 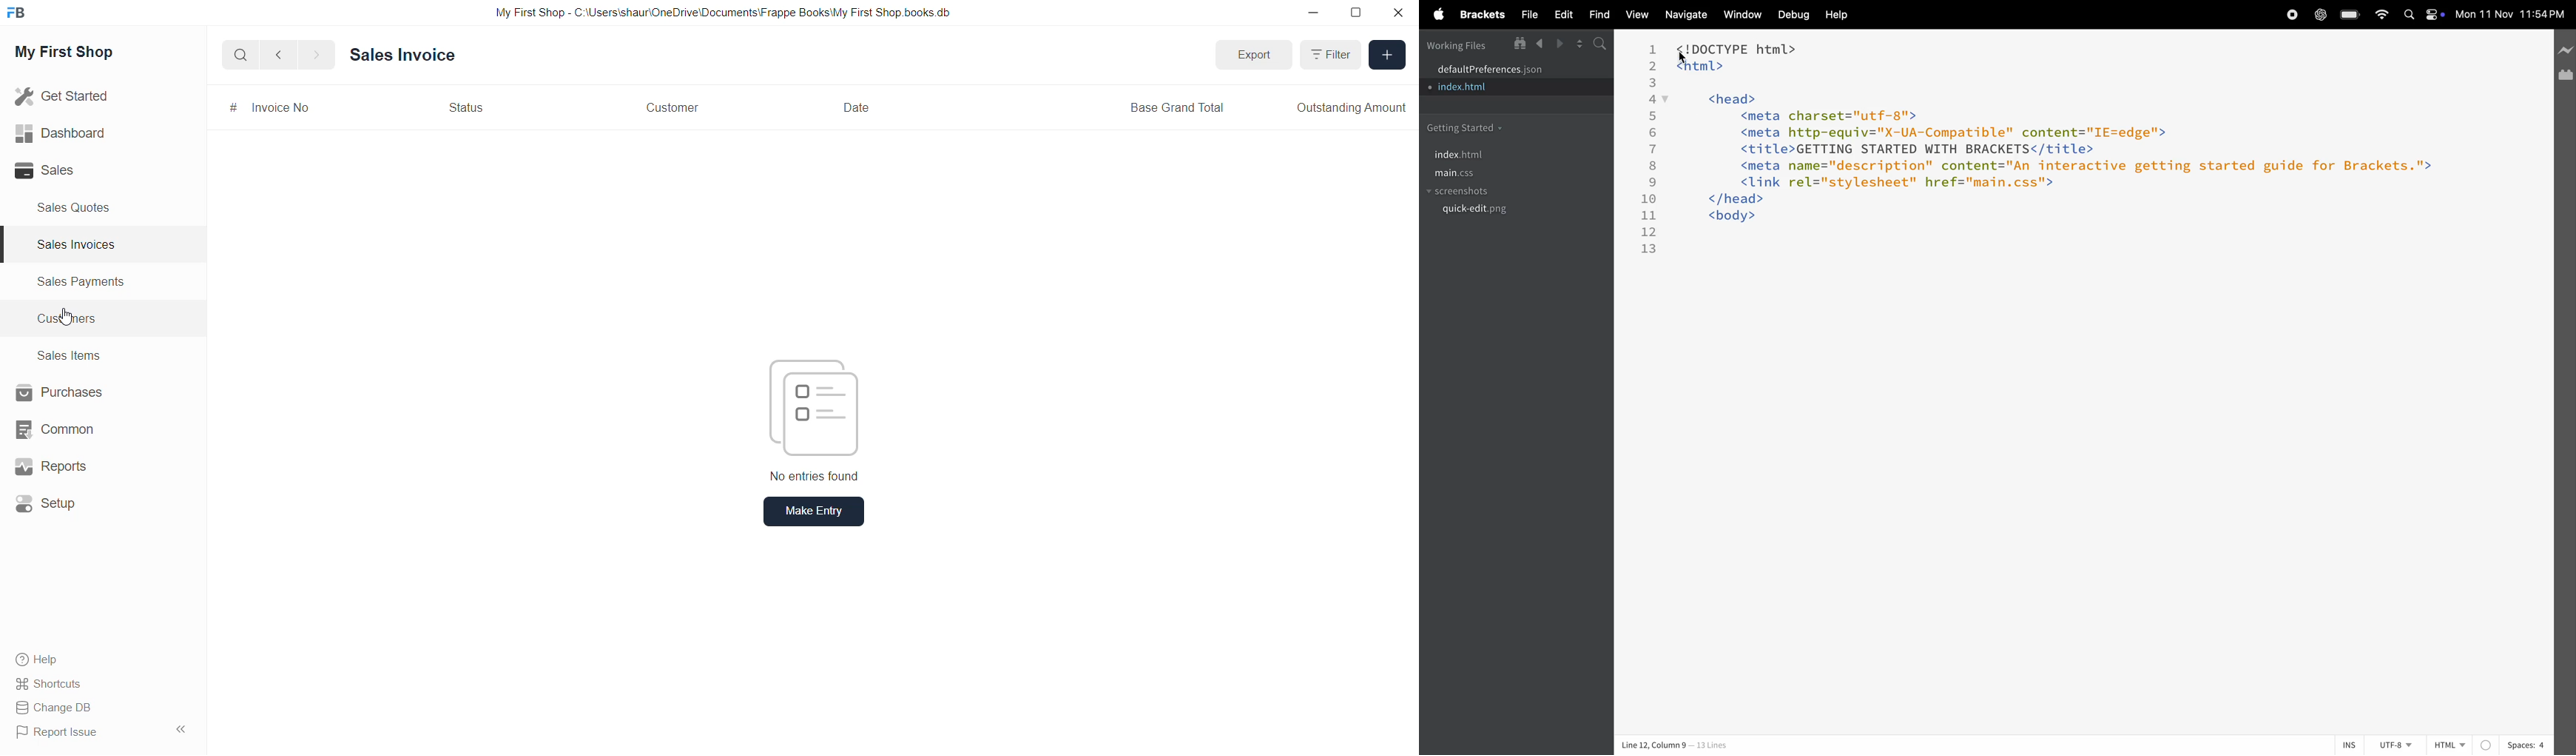 What do you see at coordinates (809, 406) in the screenshot?
I see `entry icon picture` at bounding box center [809, 406].